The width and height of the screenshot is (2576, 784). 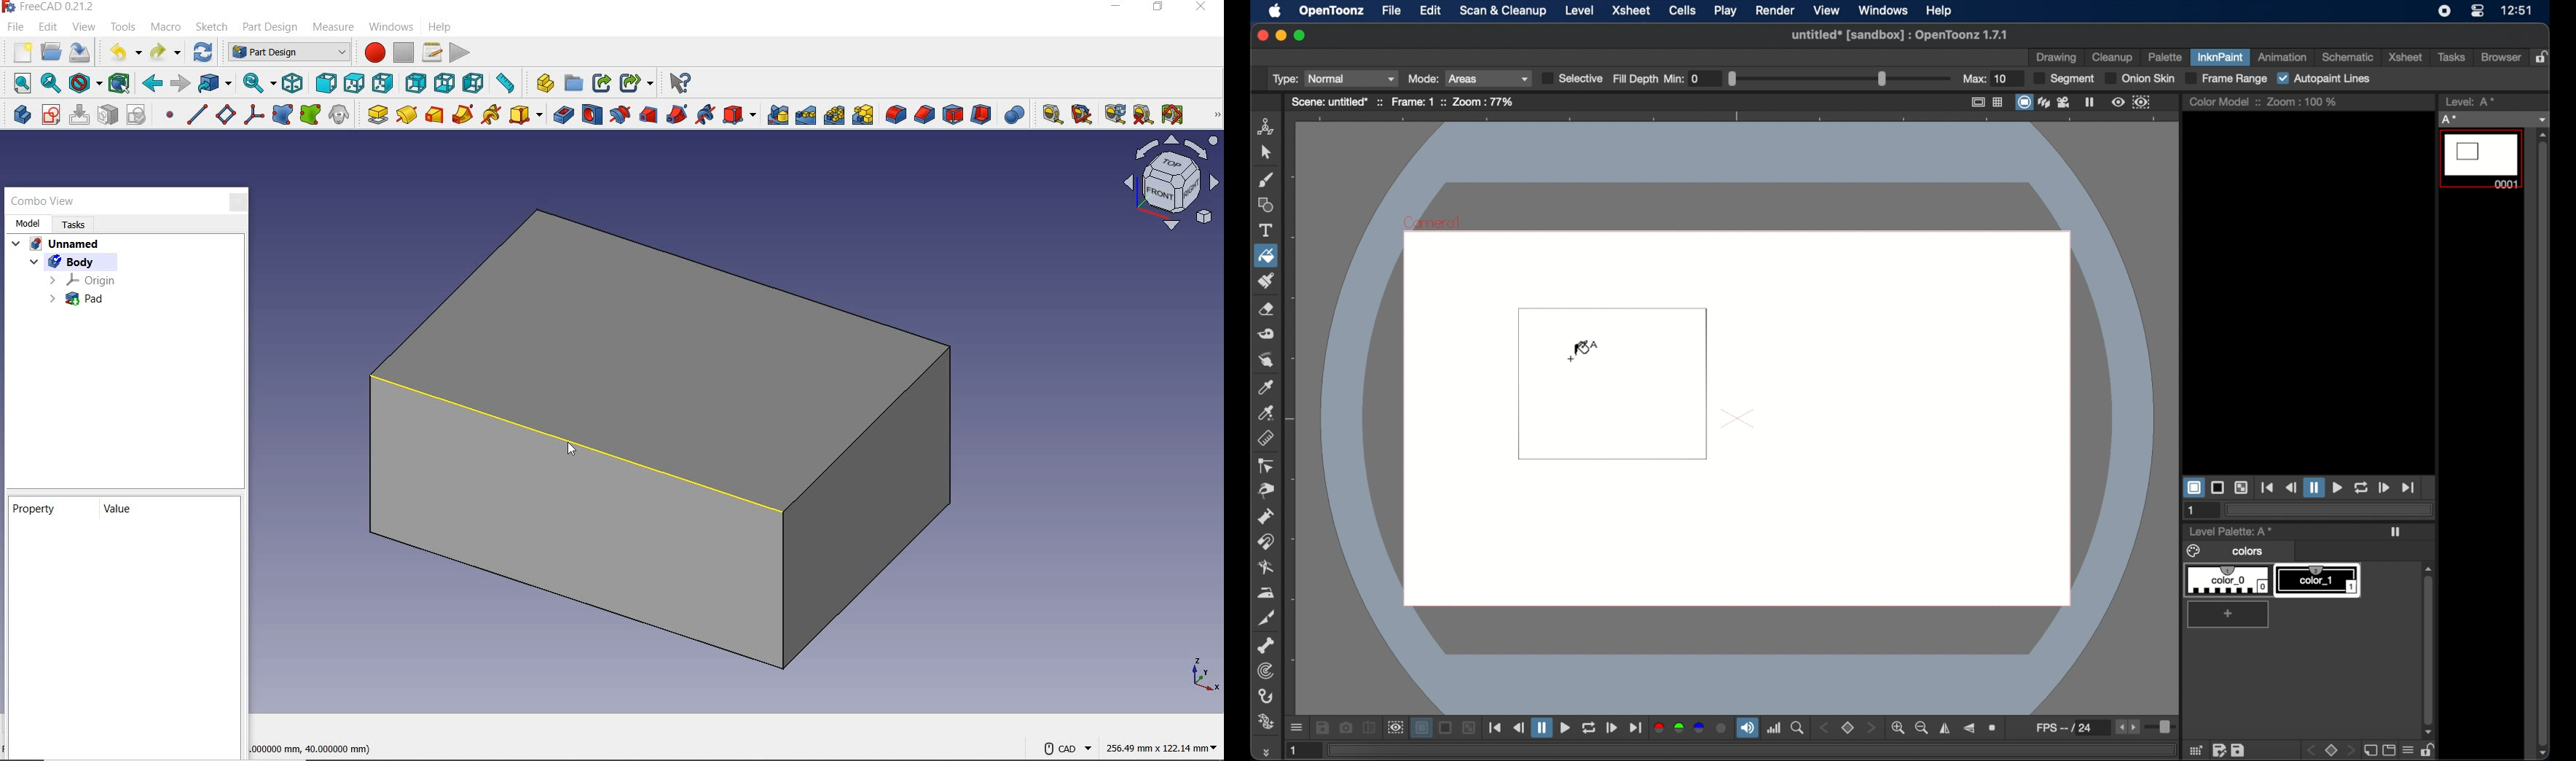 What do you see at coordinates (18, 52) in the screenshot?
I see `new` at bounding box center [18, 52].